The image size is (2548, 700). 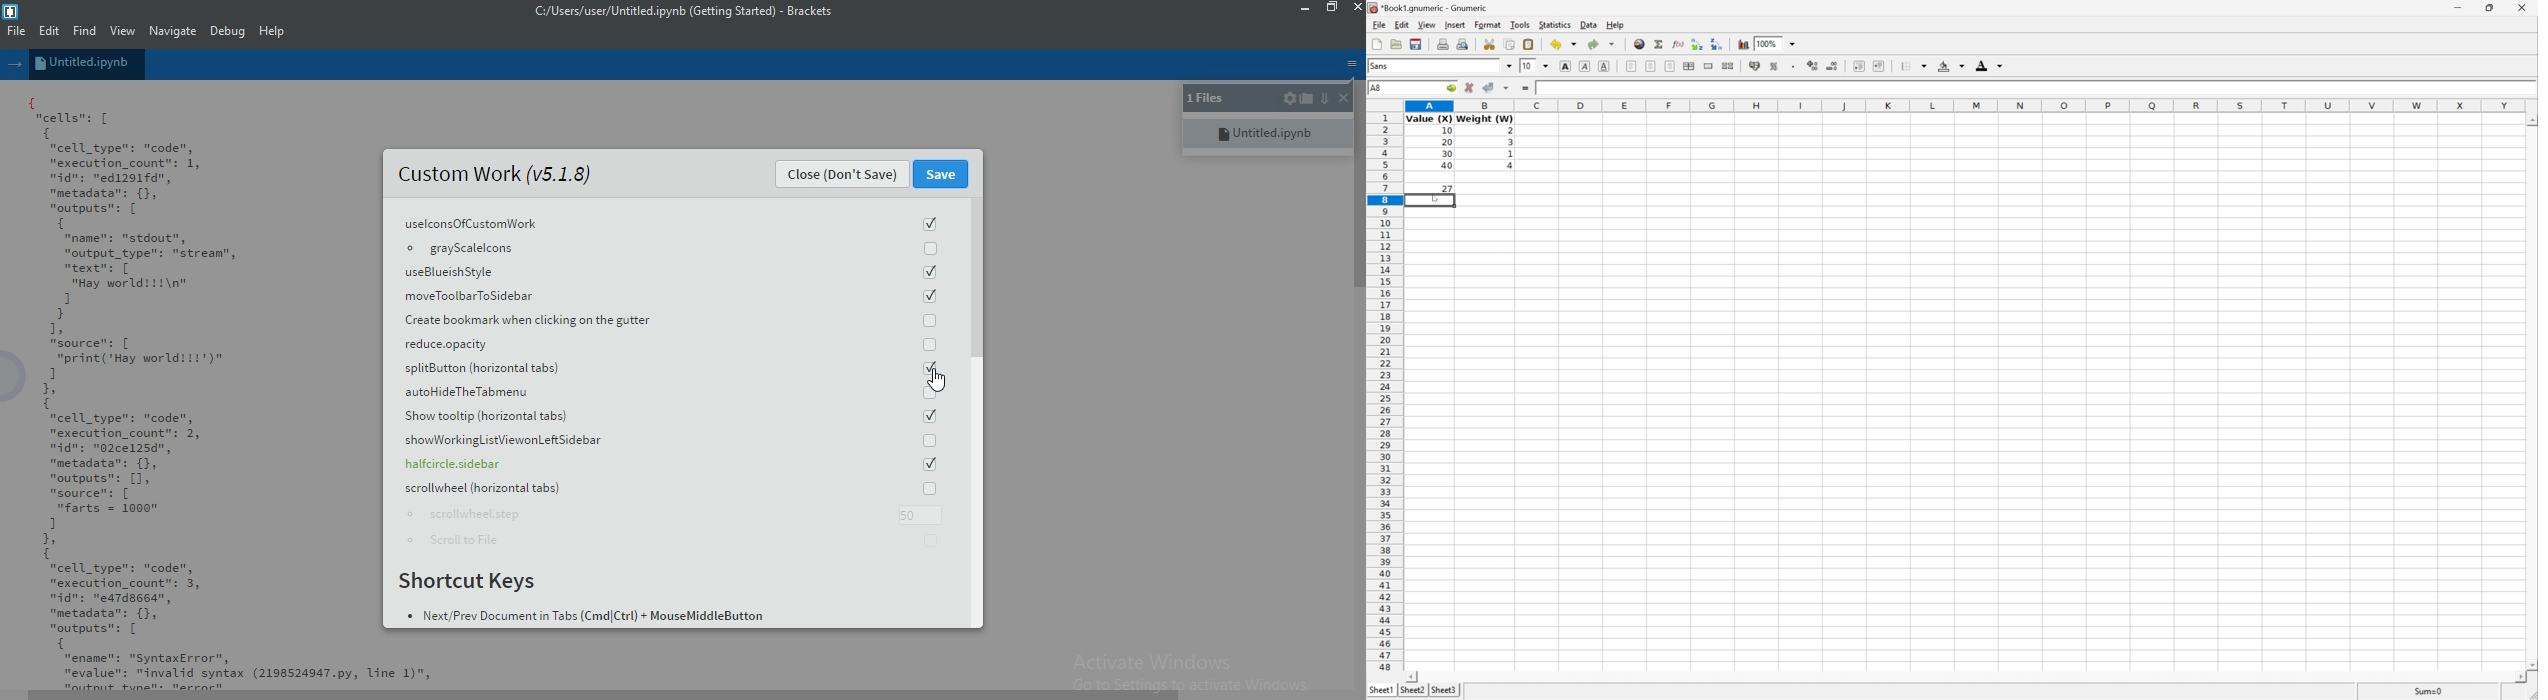 I want to click on Center horizontally across the selection, so click(x=1690, y=65).